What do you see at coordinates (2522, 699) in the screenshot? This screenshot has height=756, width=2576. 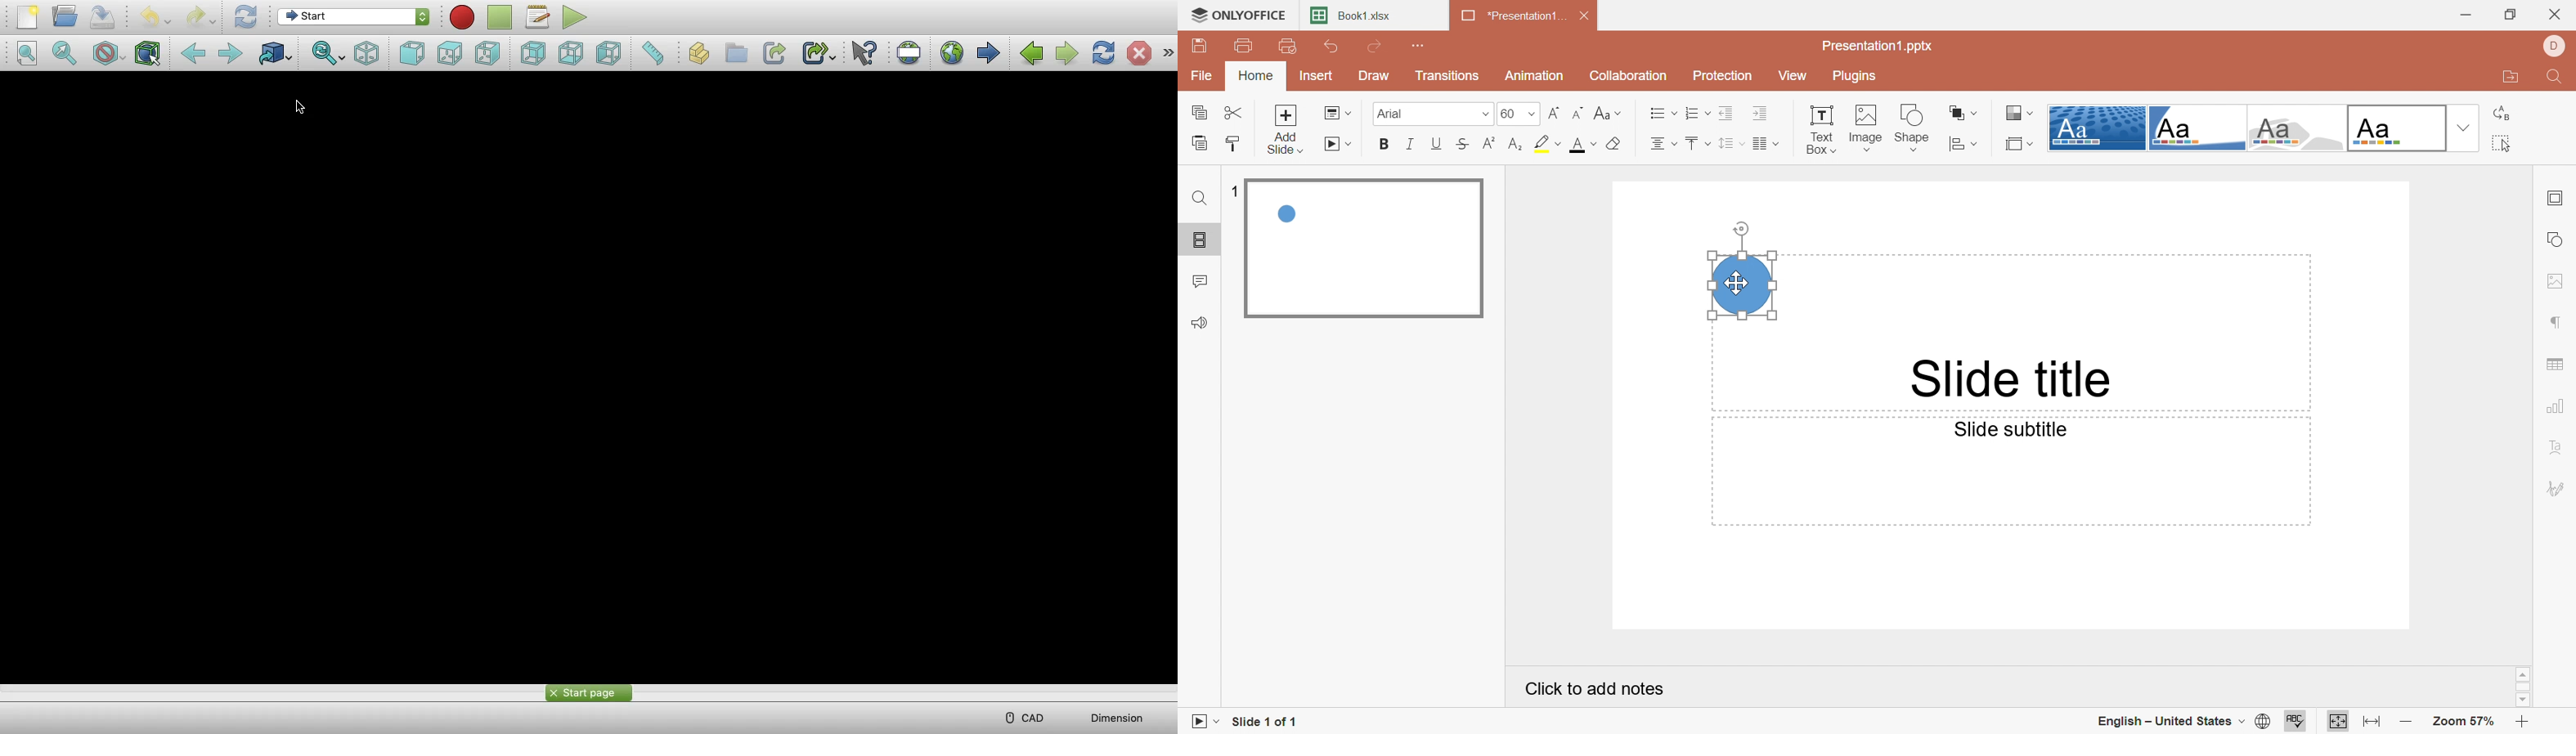 I see `Scroll down` at bounding box center [2522, 699].